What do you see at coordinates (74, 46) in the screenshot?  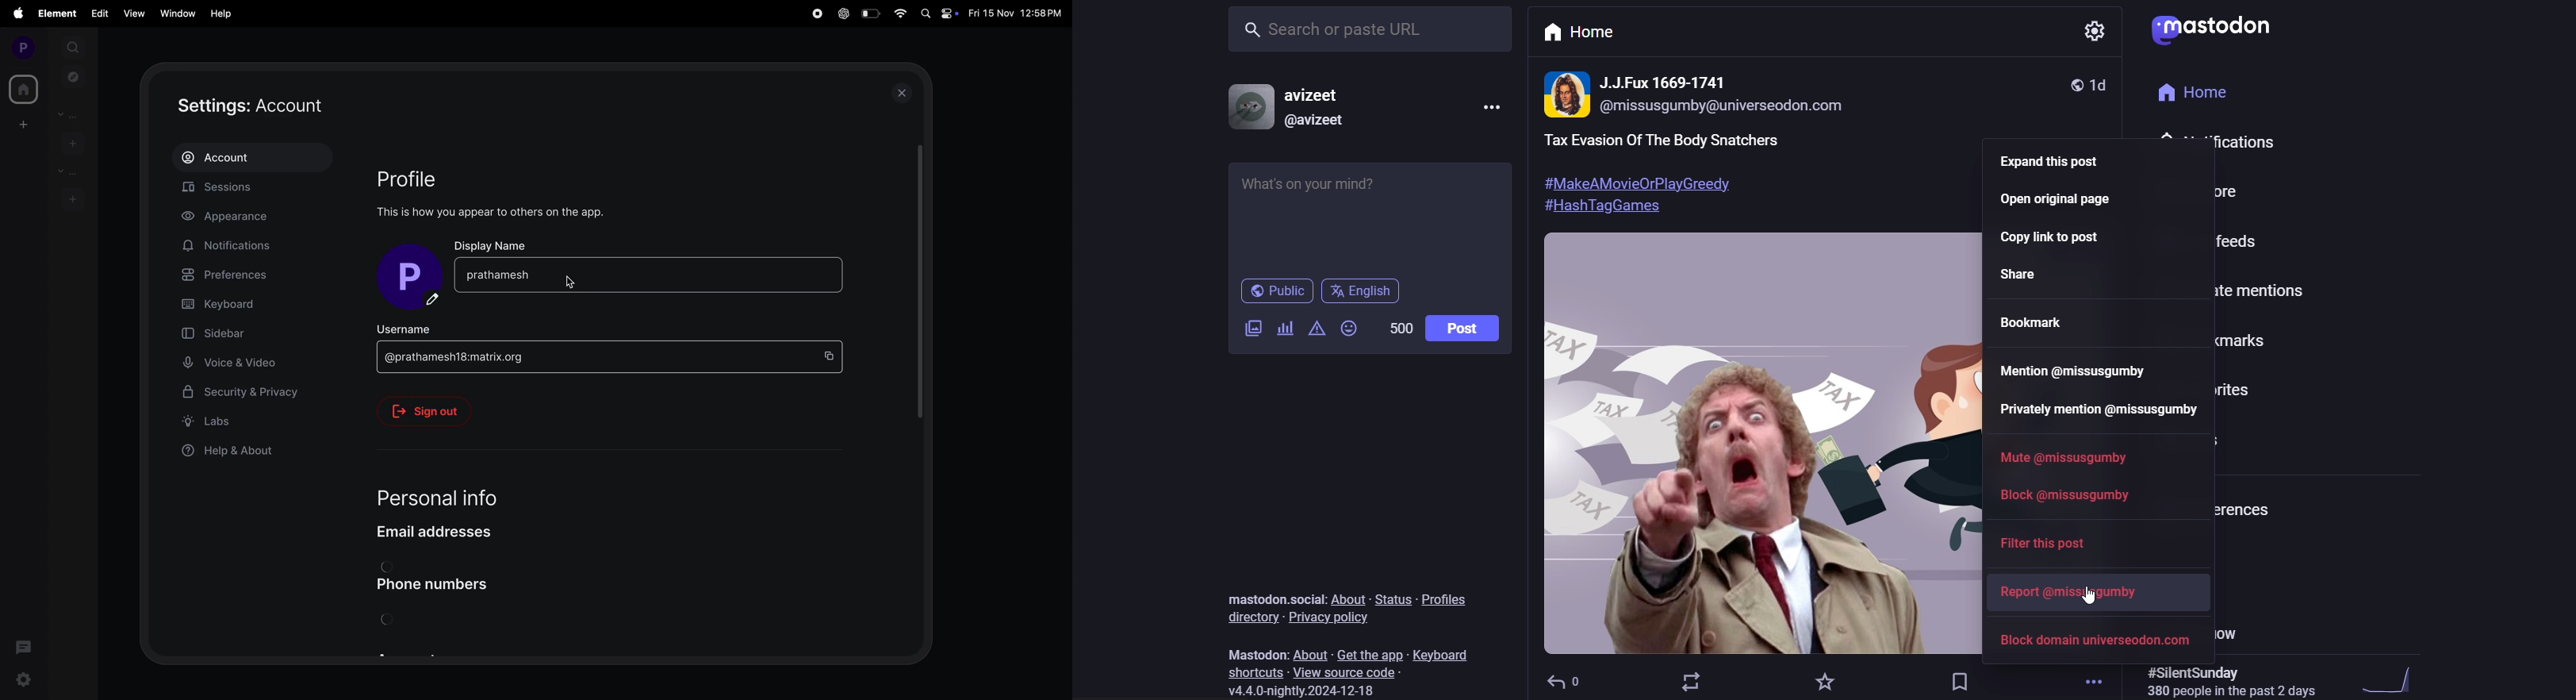 I see `search1` at bounding box center [74, 46].